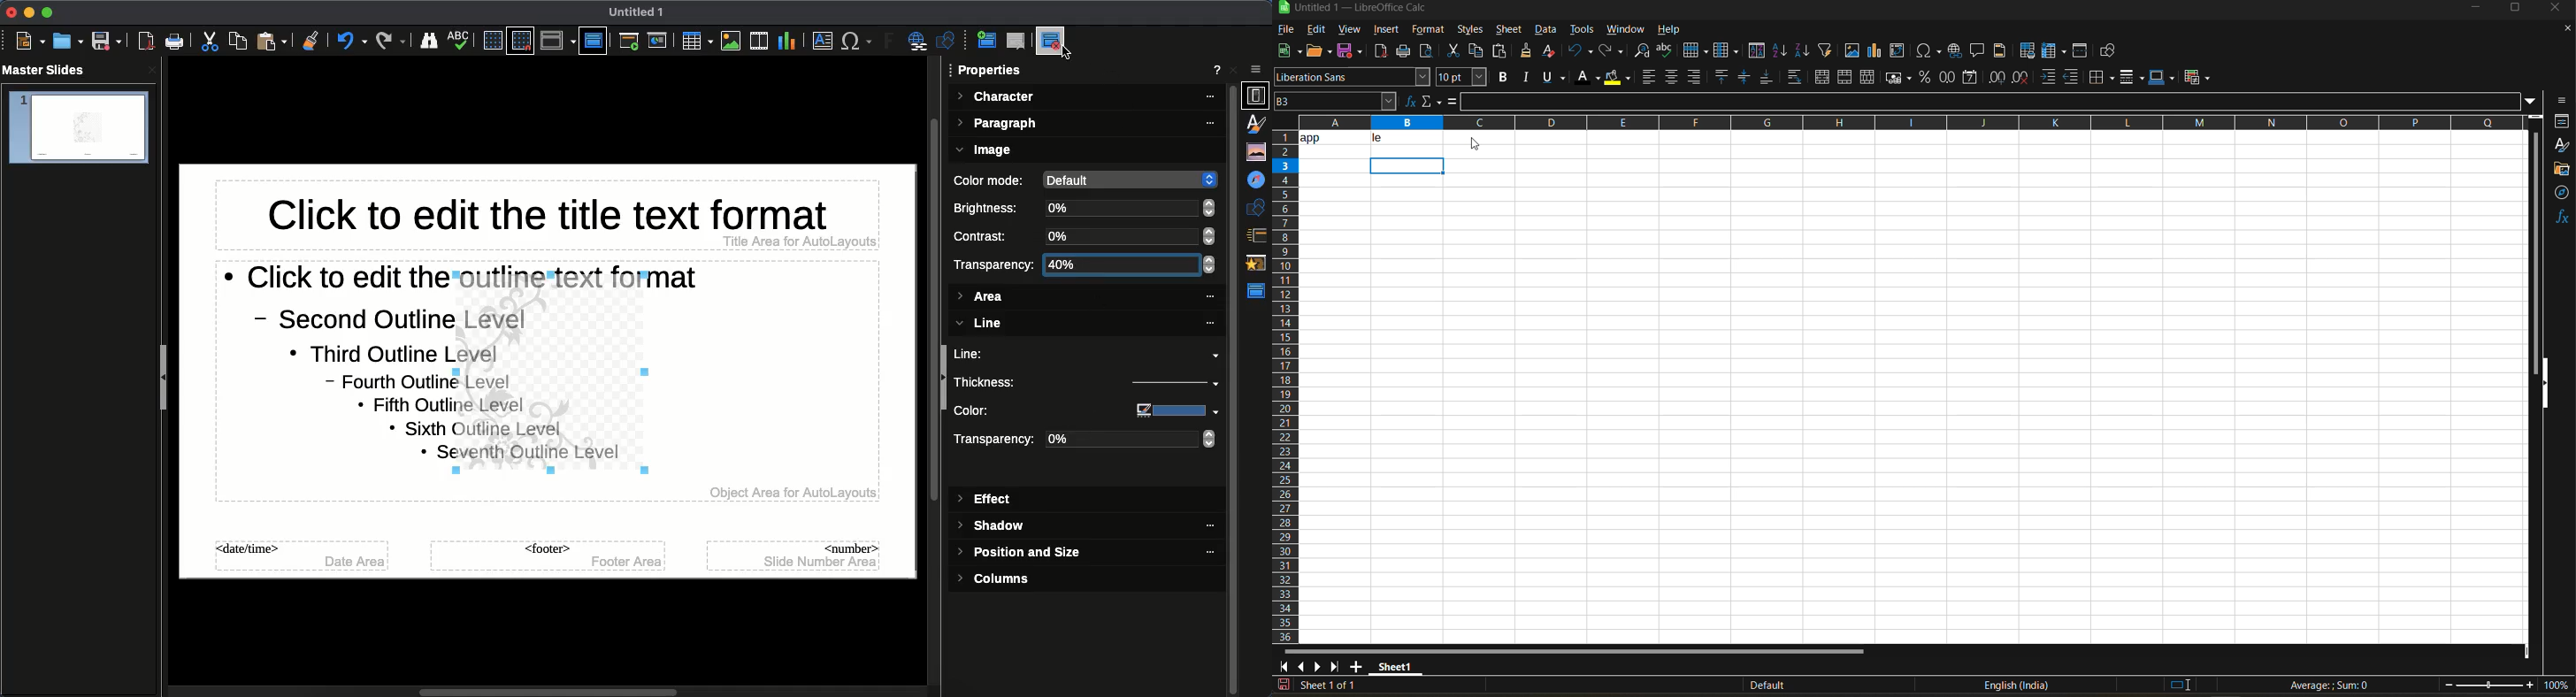 The image size is (2576, 700). What do you see at coordinates (637, 12) in the screenshot?
I see `Untitled` at bounding box center [637, 12].